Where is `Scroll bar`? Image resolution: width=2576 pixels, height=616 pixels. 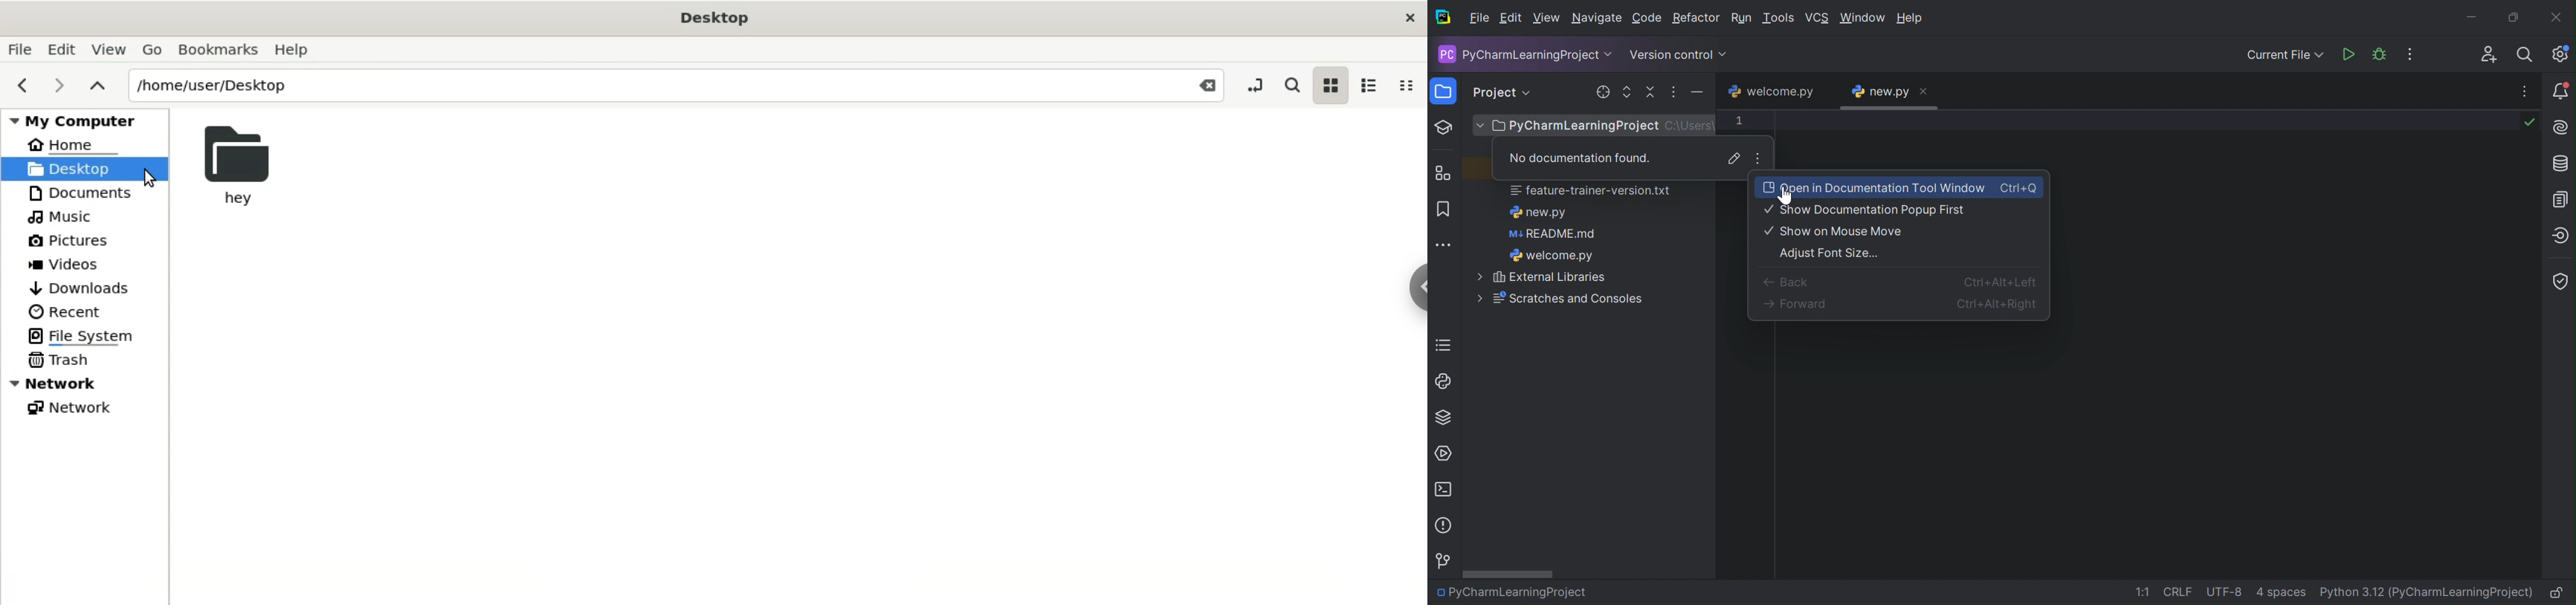
Scroll bar is located at coordinates (1508, 574).